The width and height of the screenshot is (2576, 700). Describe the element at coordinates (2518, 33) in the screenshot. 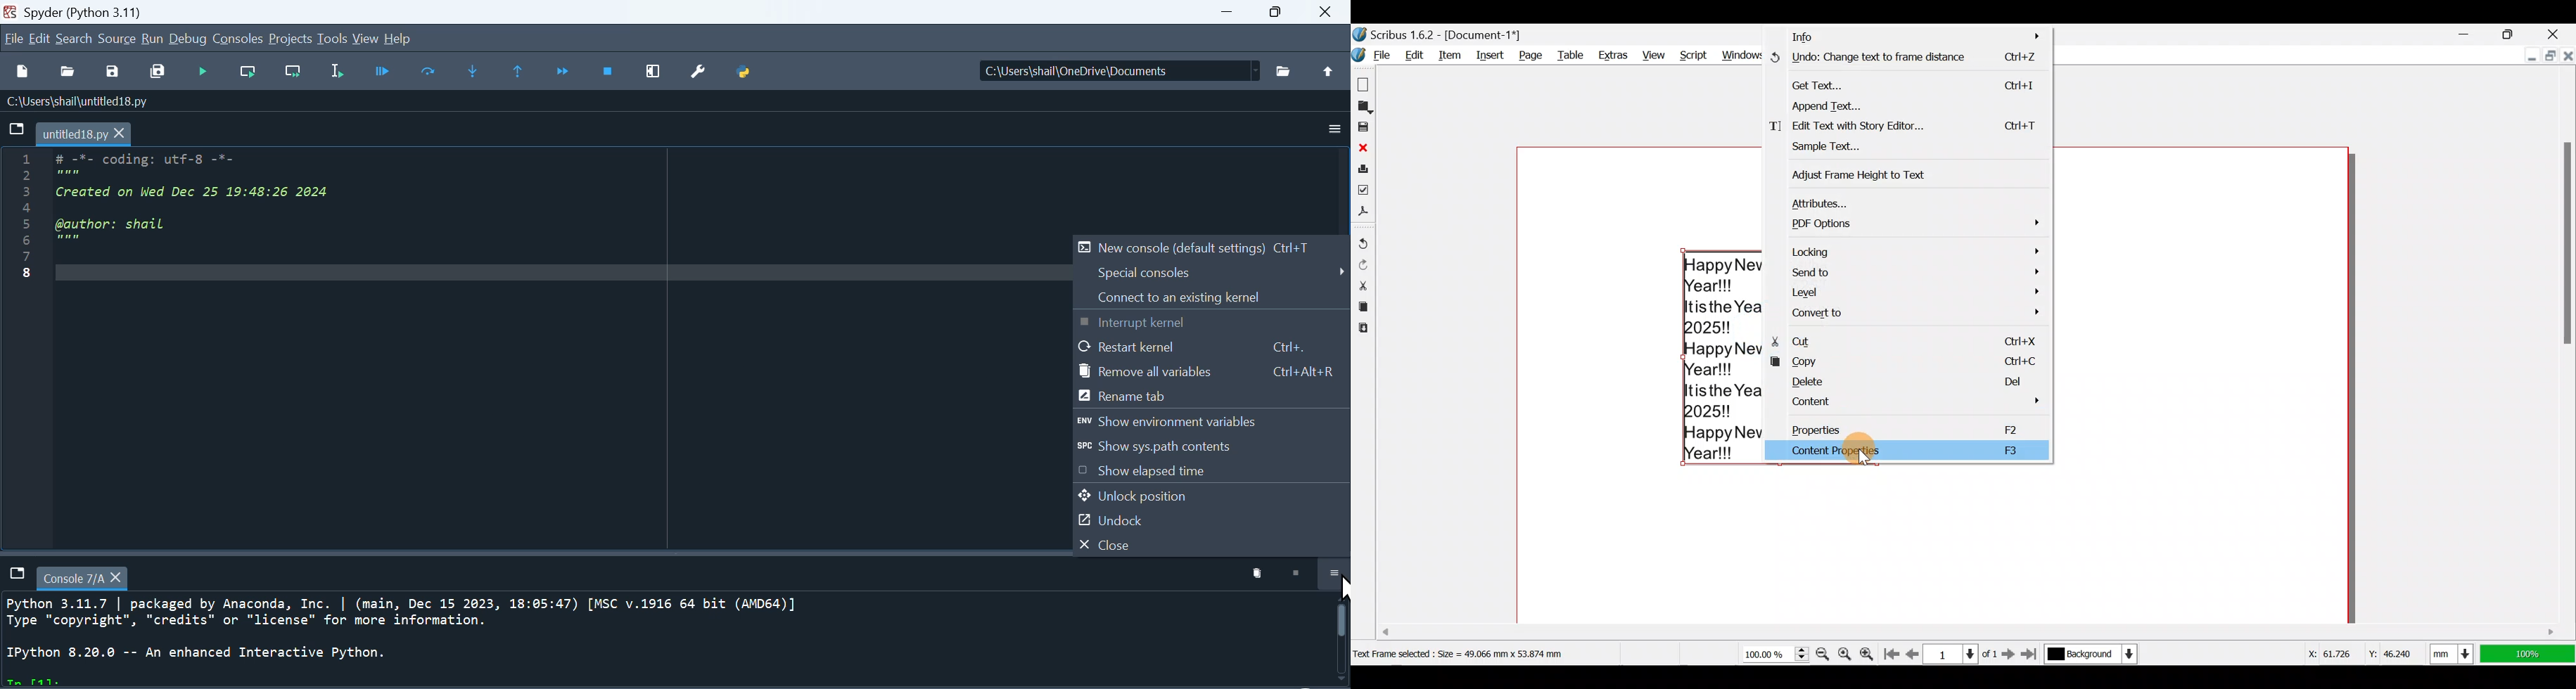

I see `Maximize` at that location.